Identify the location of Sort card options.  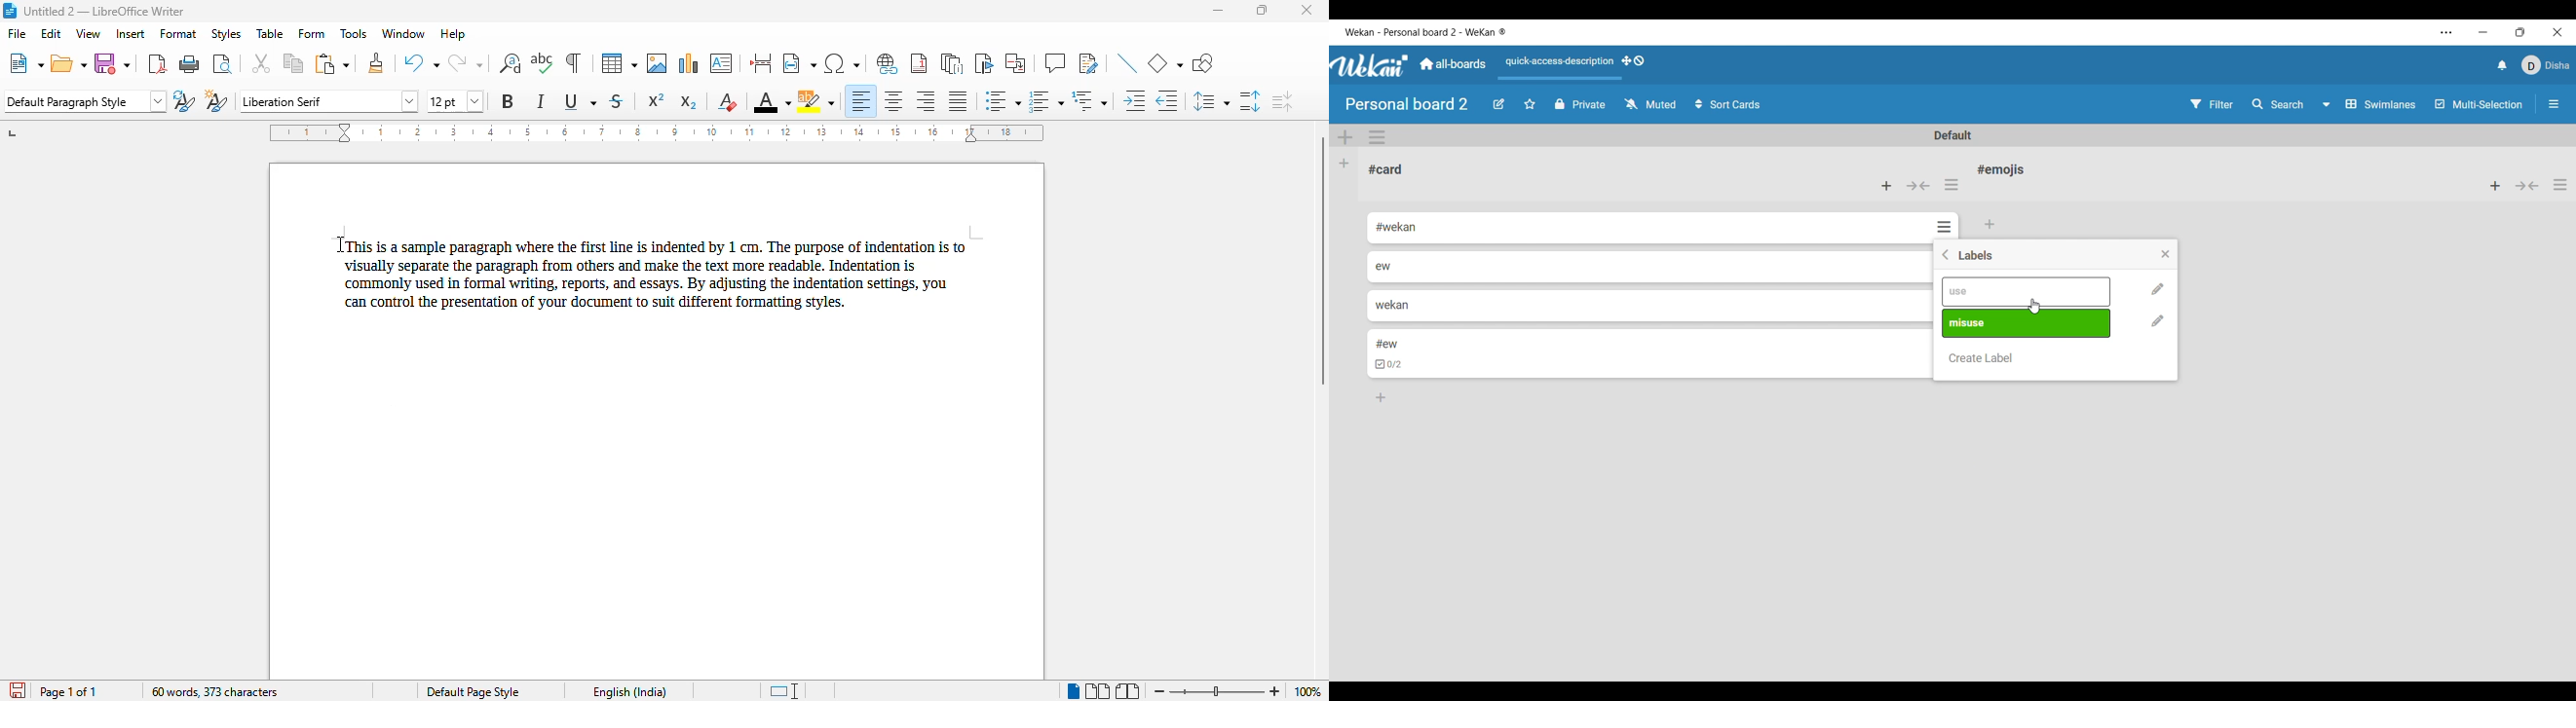
(1728, 104).